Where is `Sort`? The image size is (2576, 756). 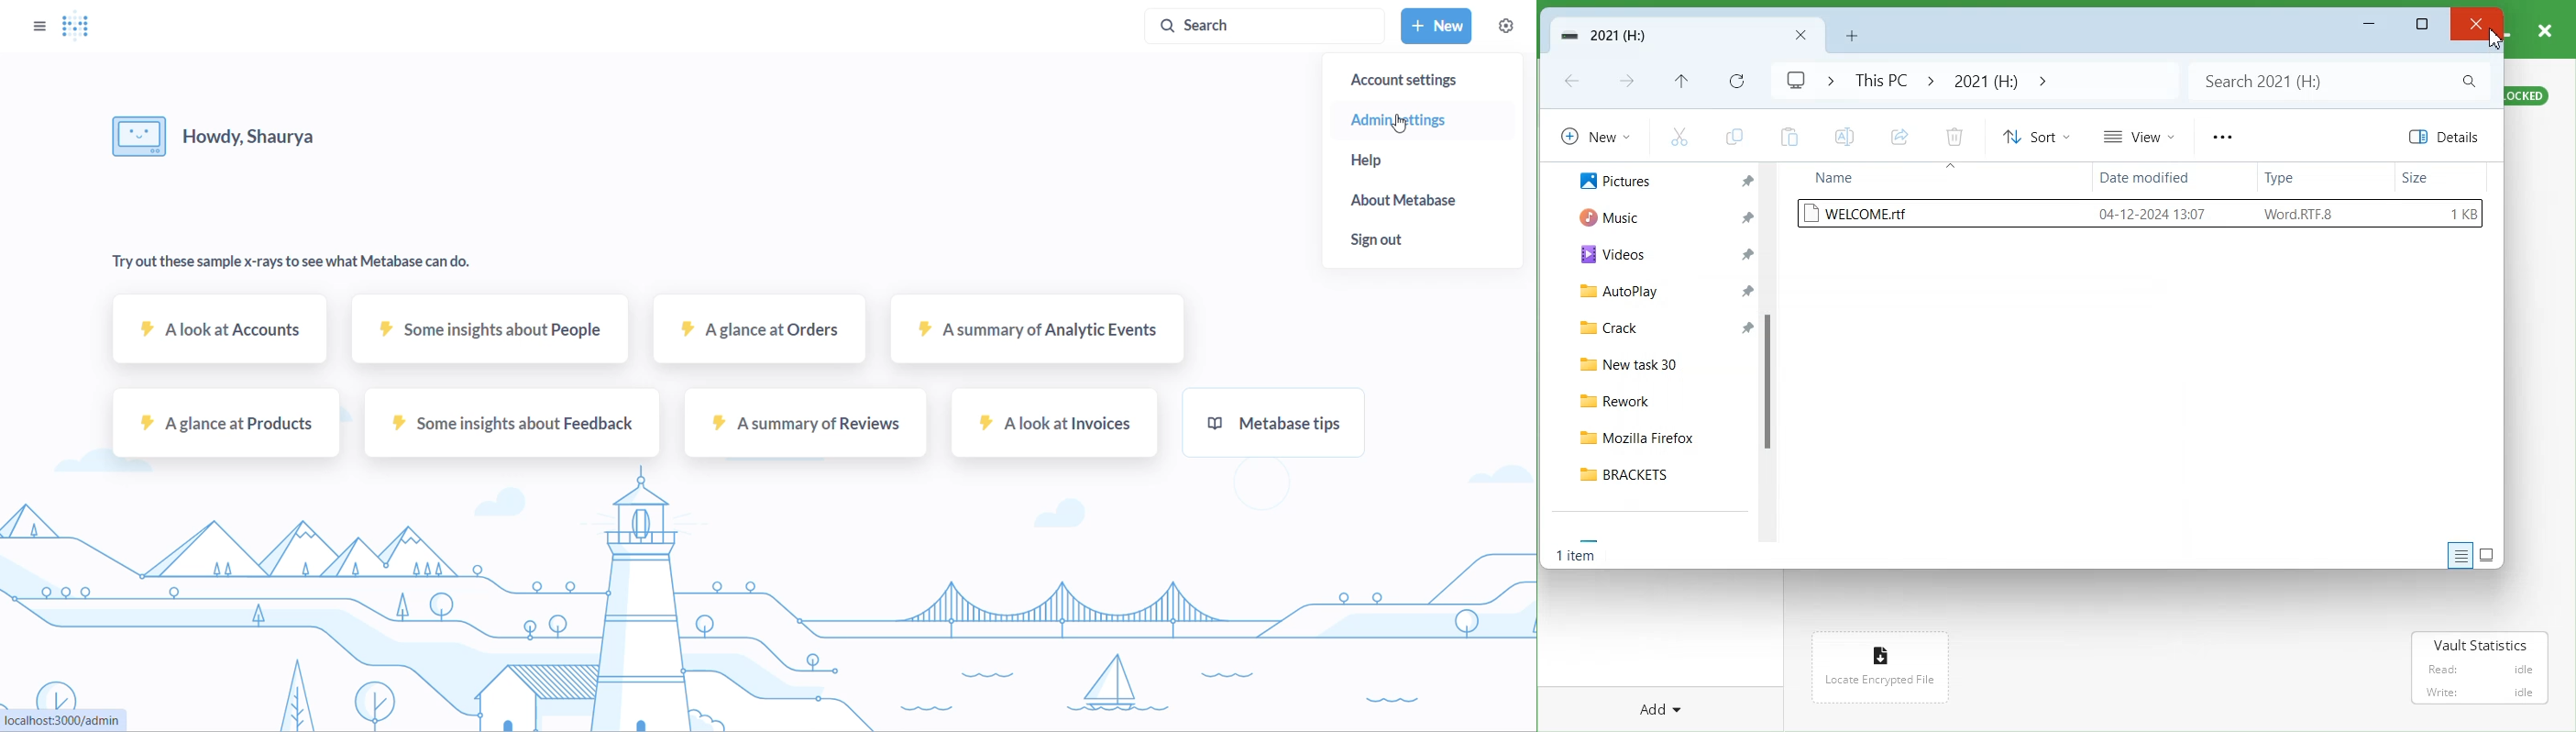 Sort is located at coordinates (2036, 136).